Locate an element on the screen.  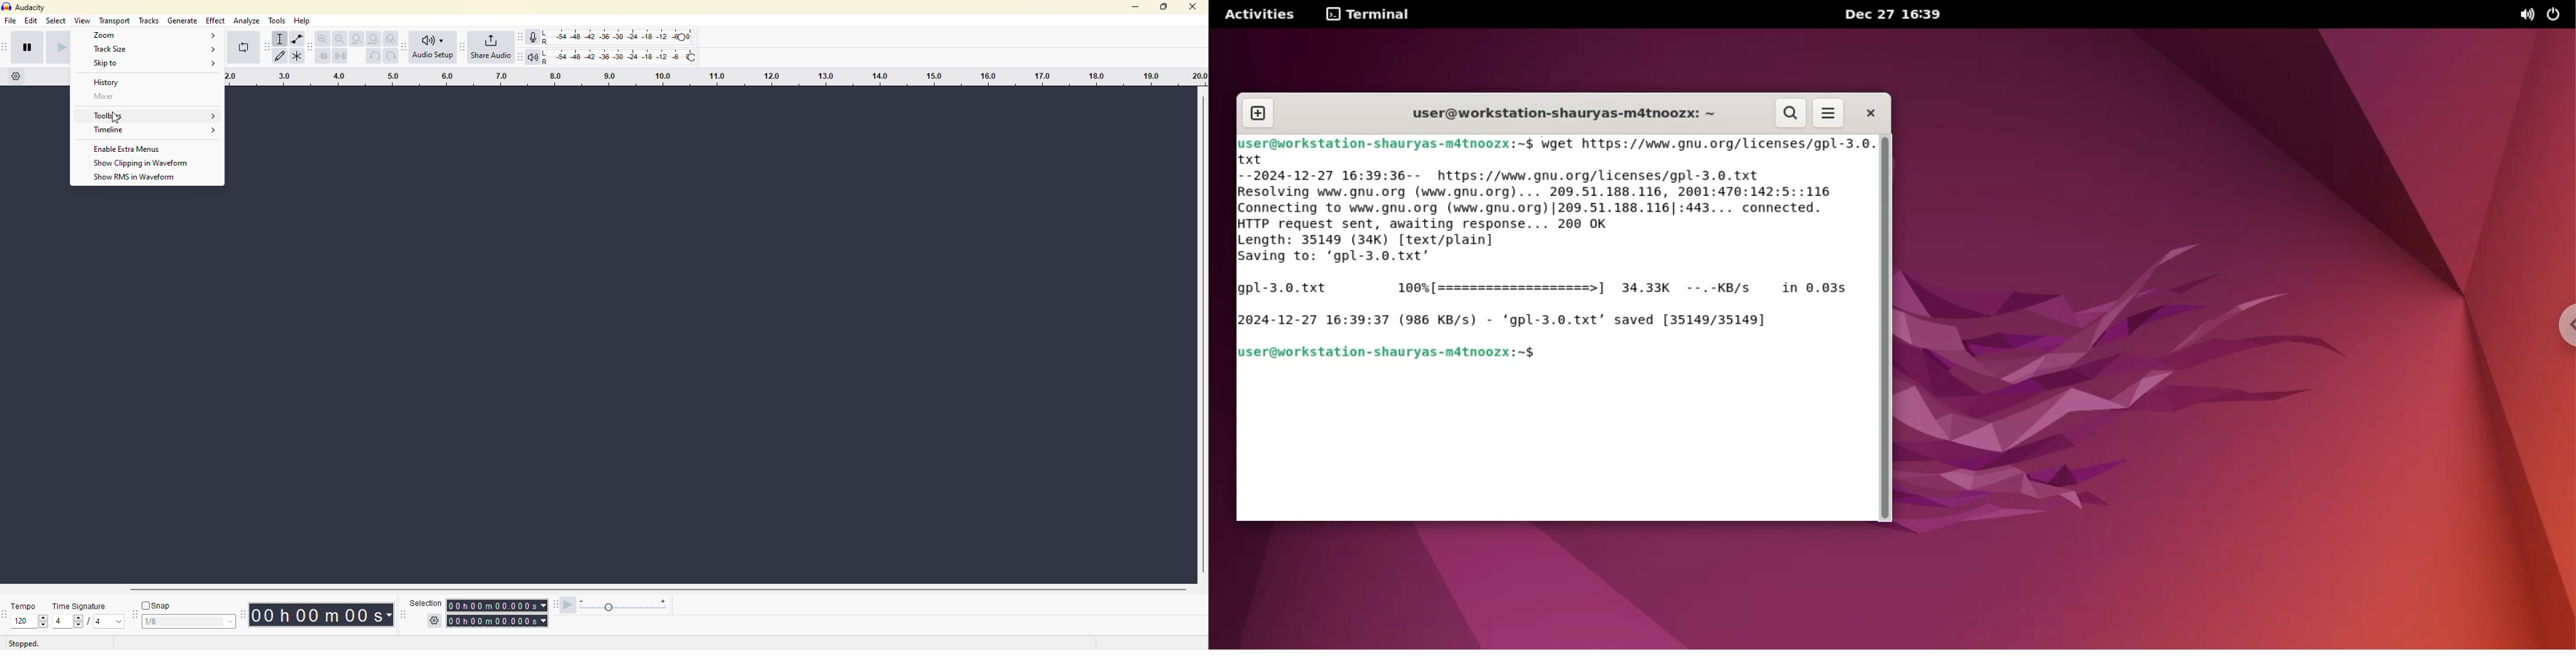
zoom in is located at coordinates (323, 37).